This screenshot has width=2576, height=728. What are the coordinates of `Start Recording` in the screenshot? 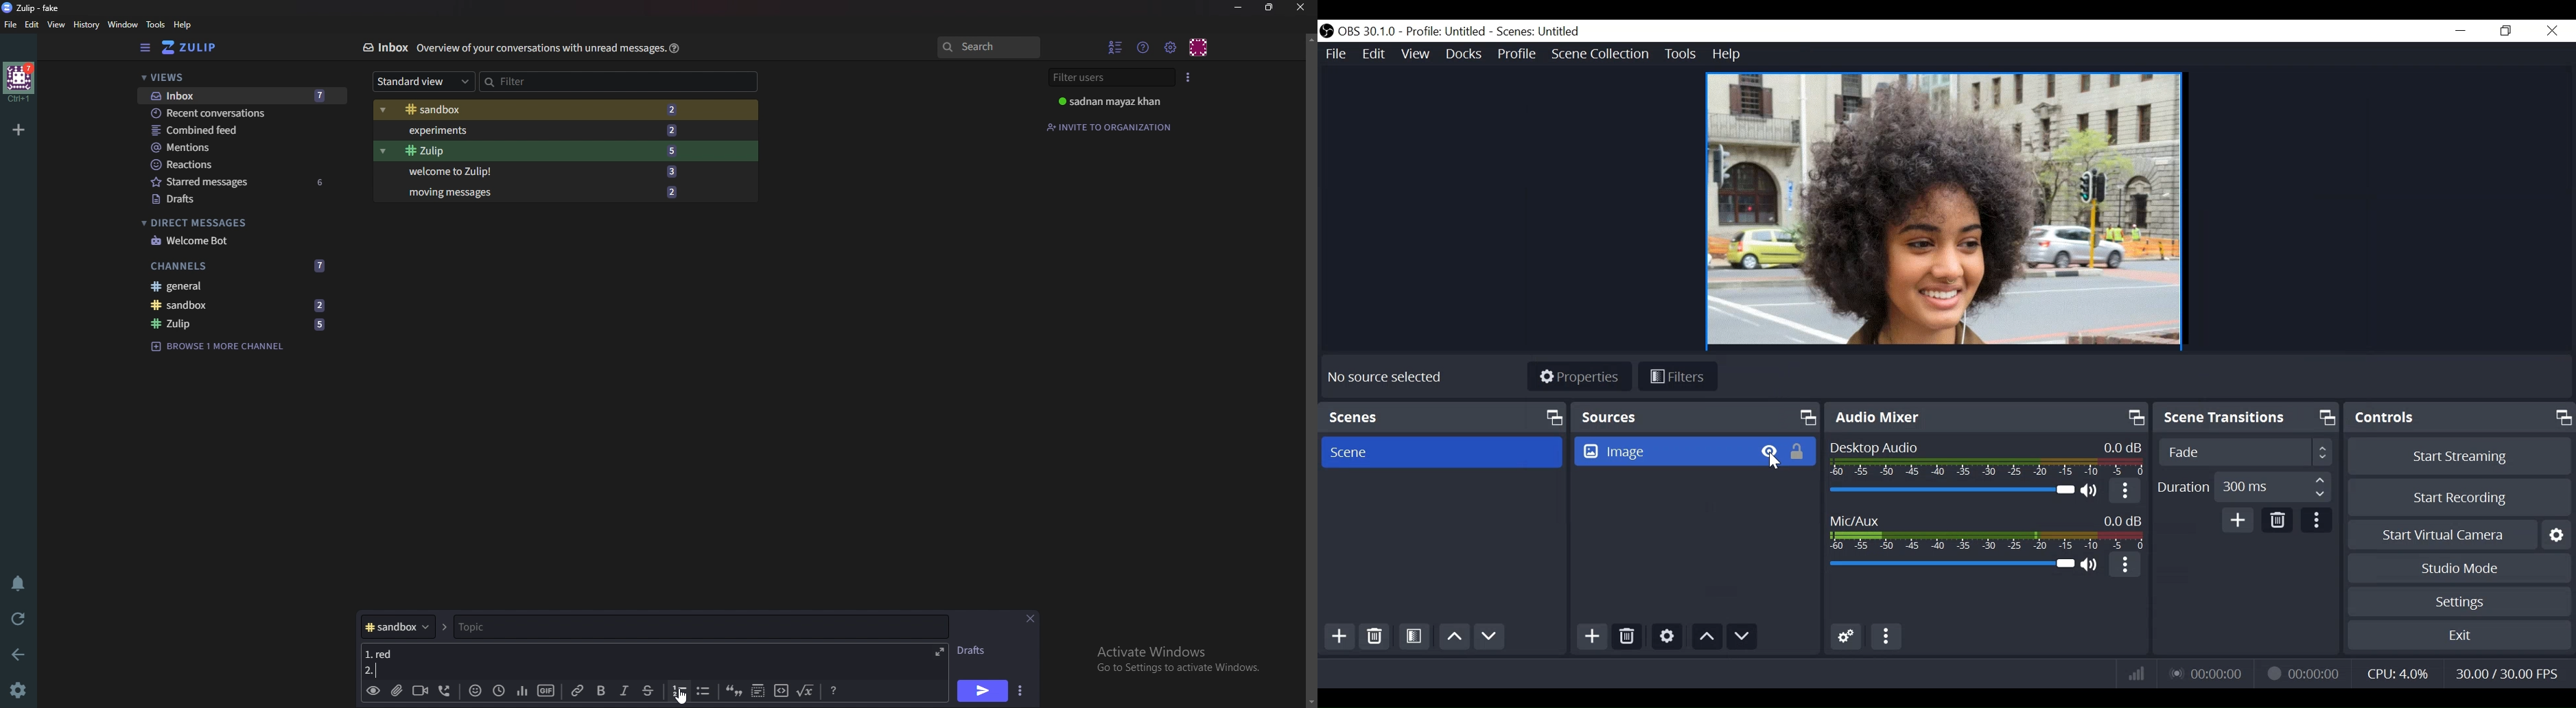 It's located at (2460, 499).